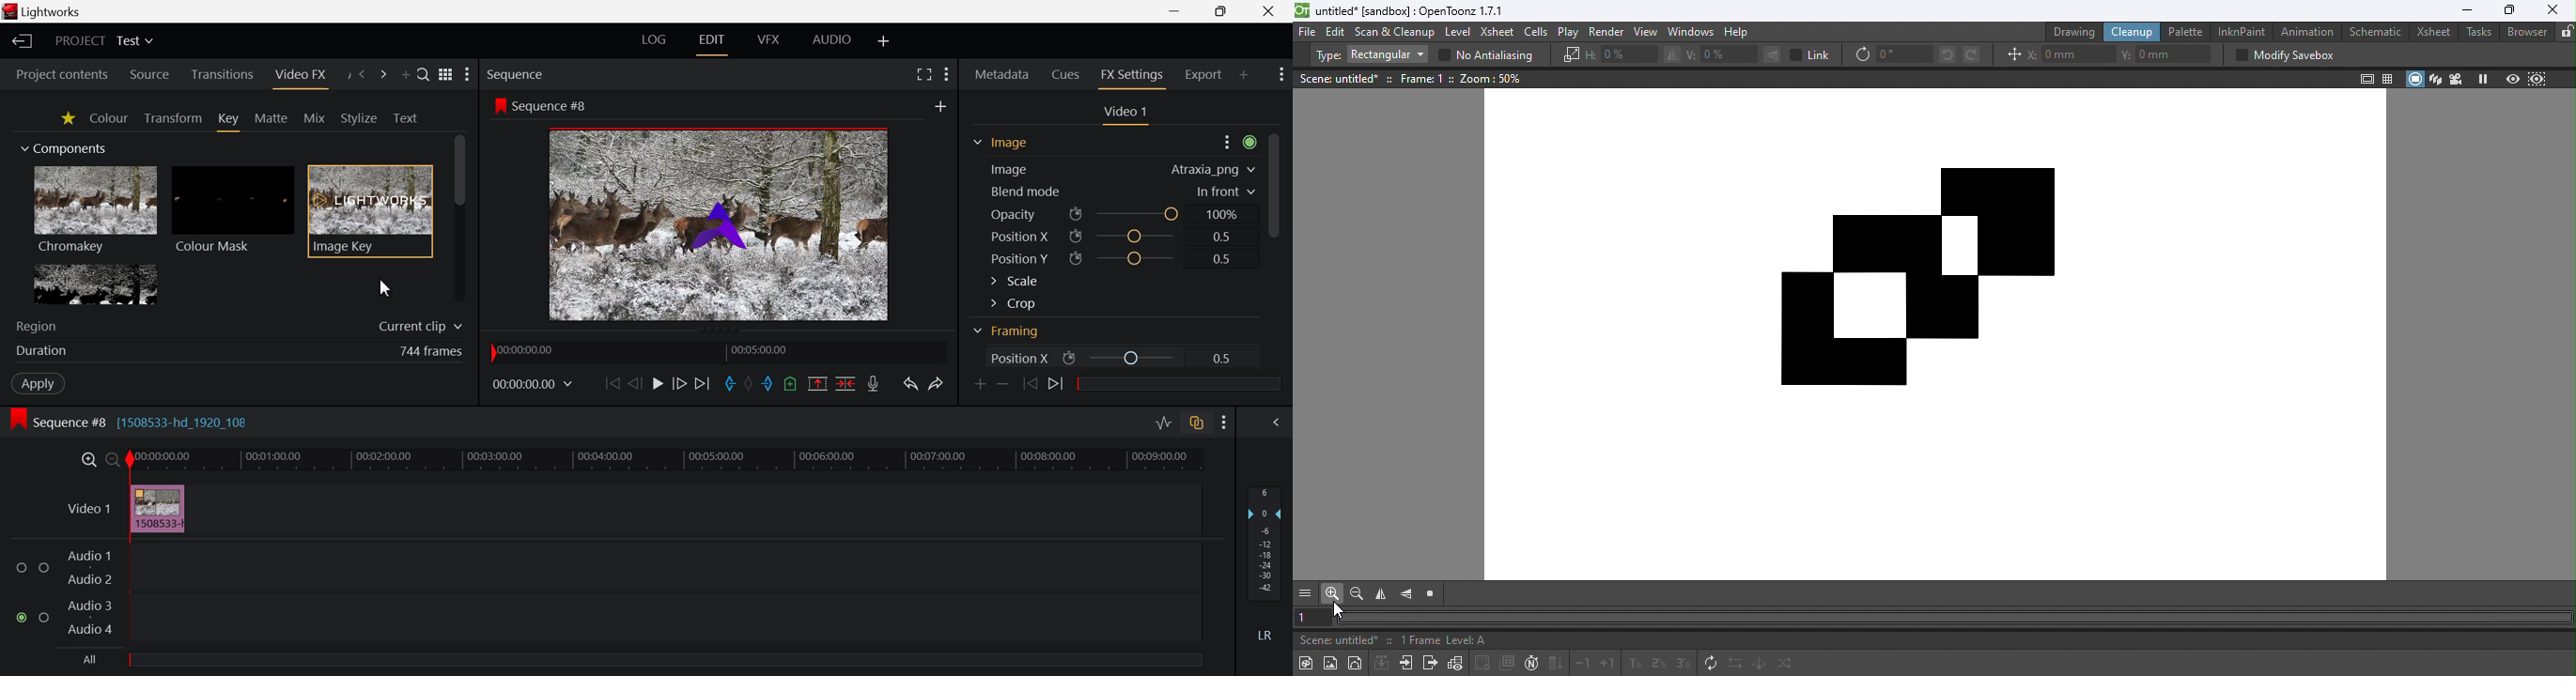 This screenshot has width=2576, height=700. What do you see at coordinates (946, 73) in the screenshot?
I see `Show Settings` at bounding box center [946, 73].